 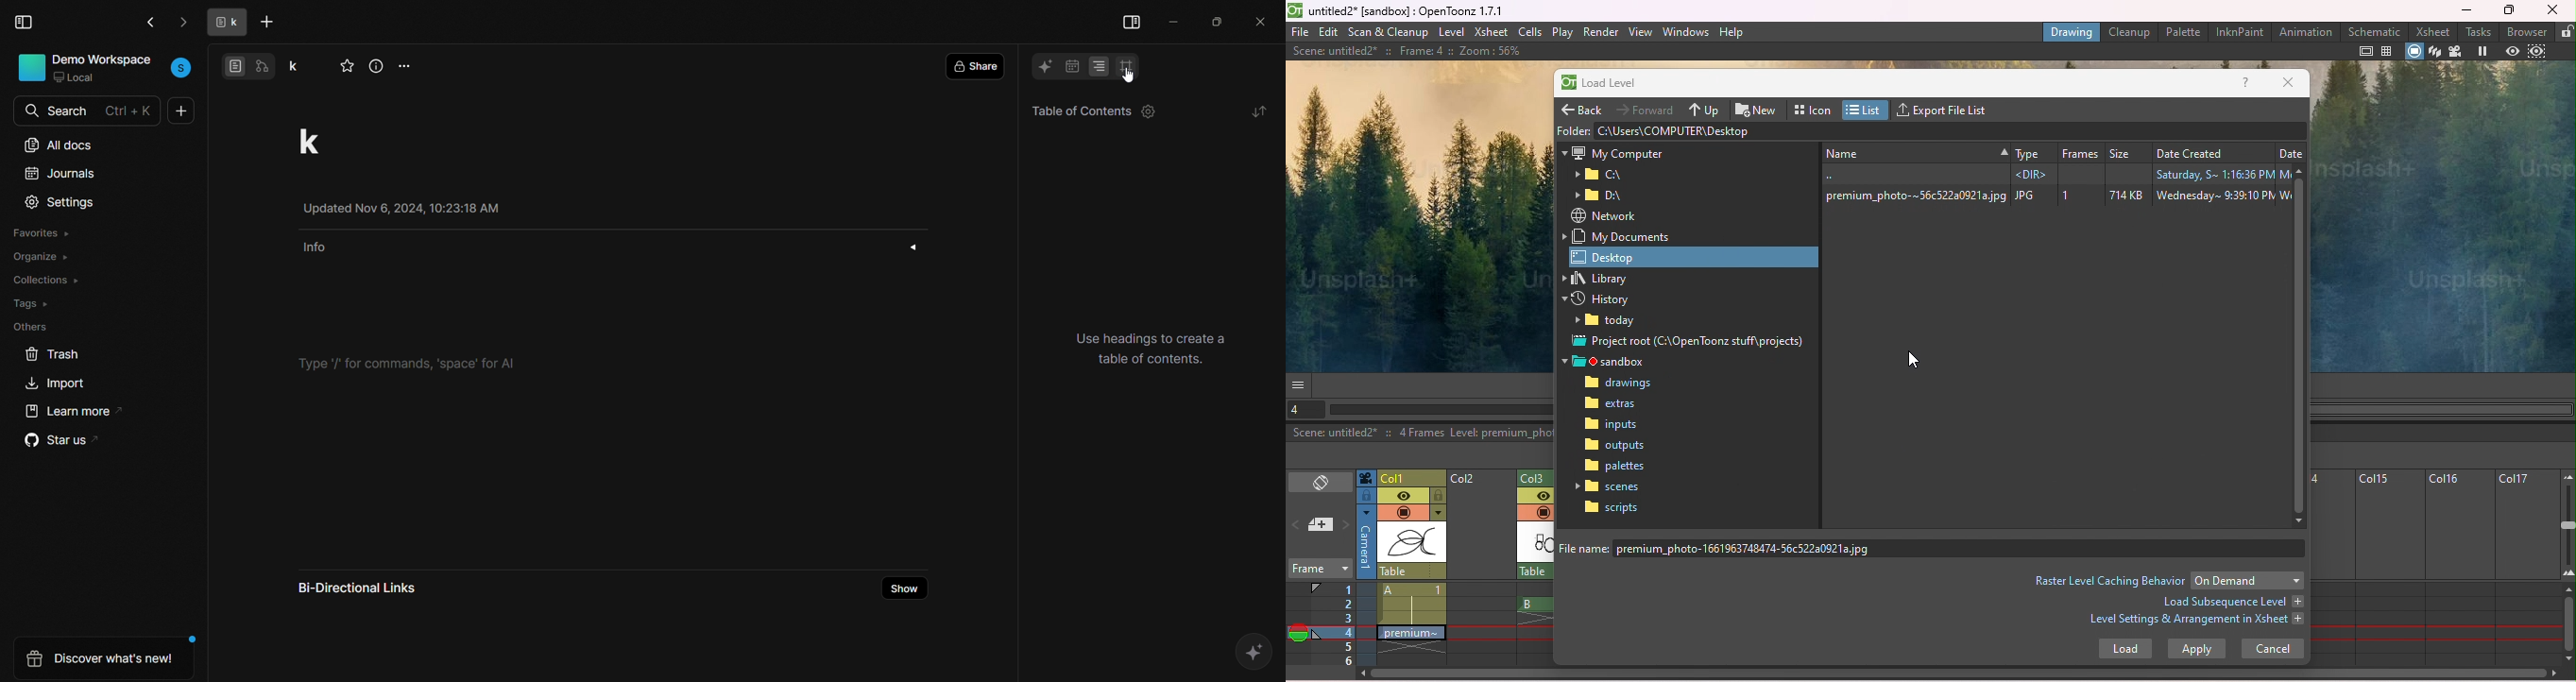 What do you see at coordinates (2568, 625) in the screenshot?
I see `Vertical scroll bar` at bounding box center [2568, 625].